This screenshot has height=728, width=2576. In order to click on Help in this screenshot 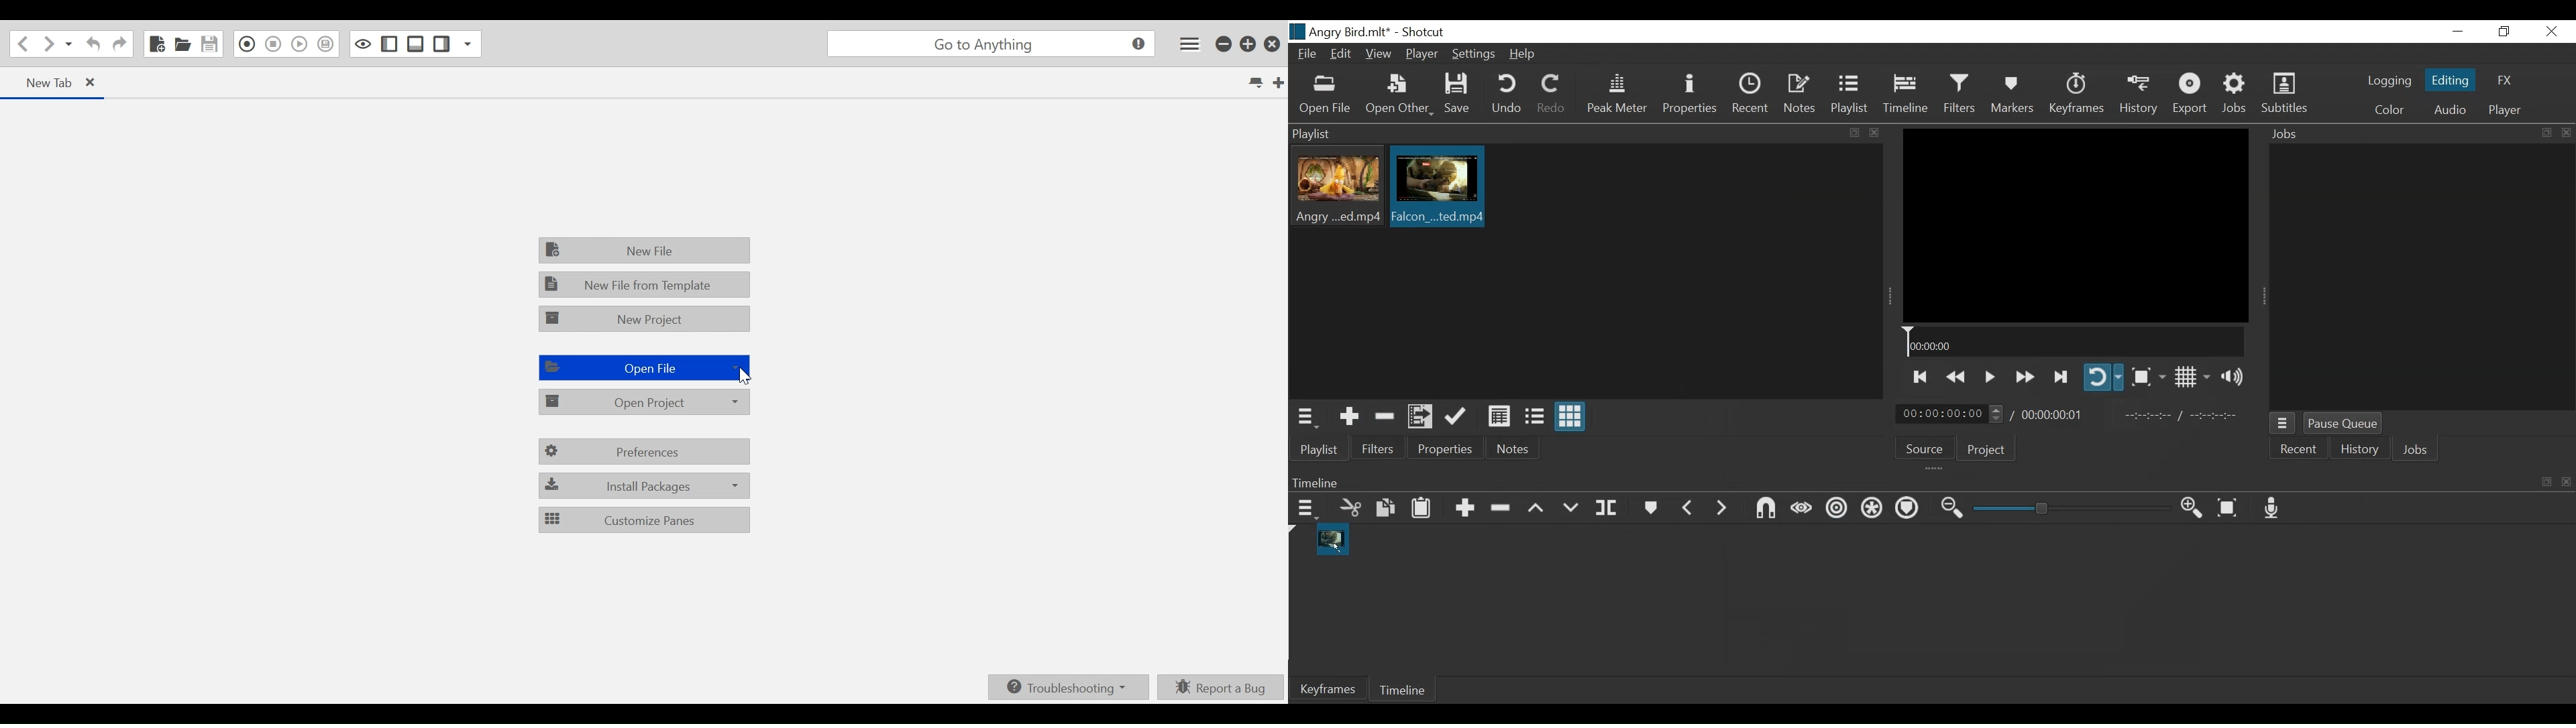, I will do `click(1527, 54)`.